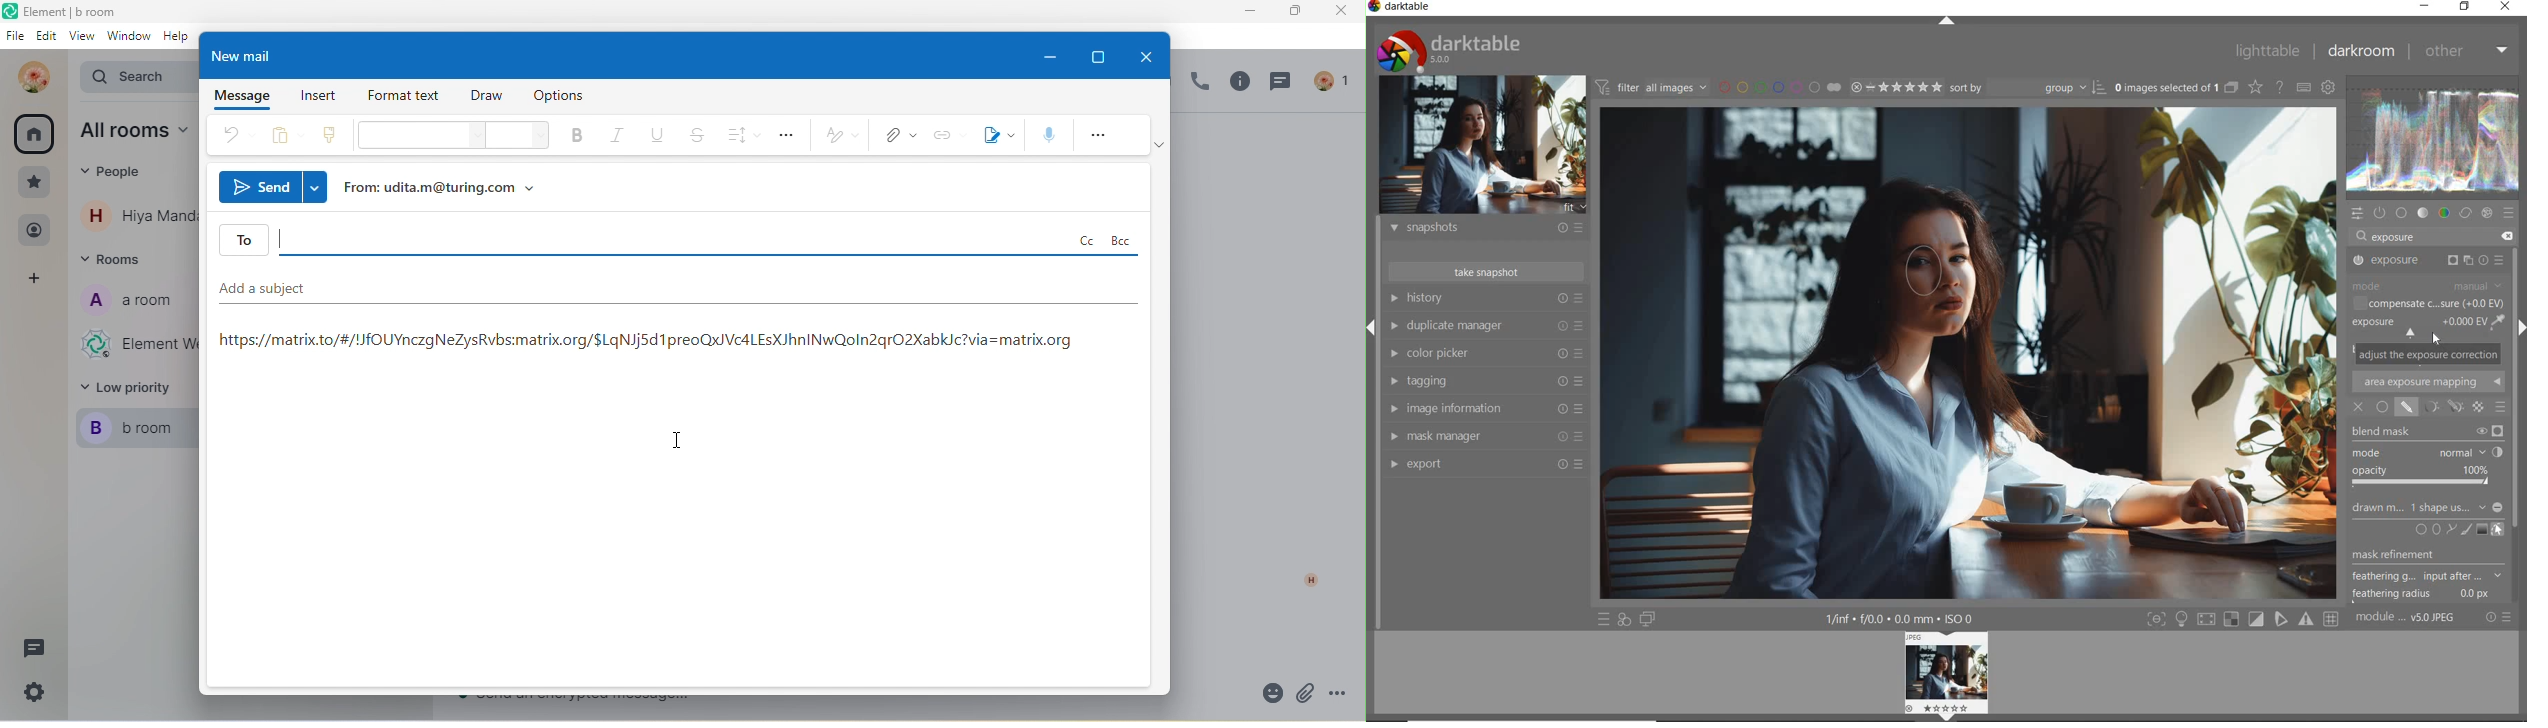  I want to click on undo, so click(238, 136).